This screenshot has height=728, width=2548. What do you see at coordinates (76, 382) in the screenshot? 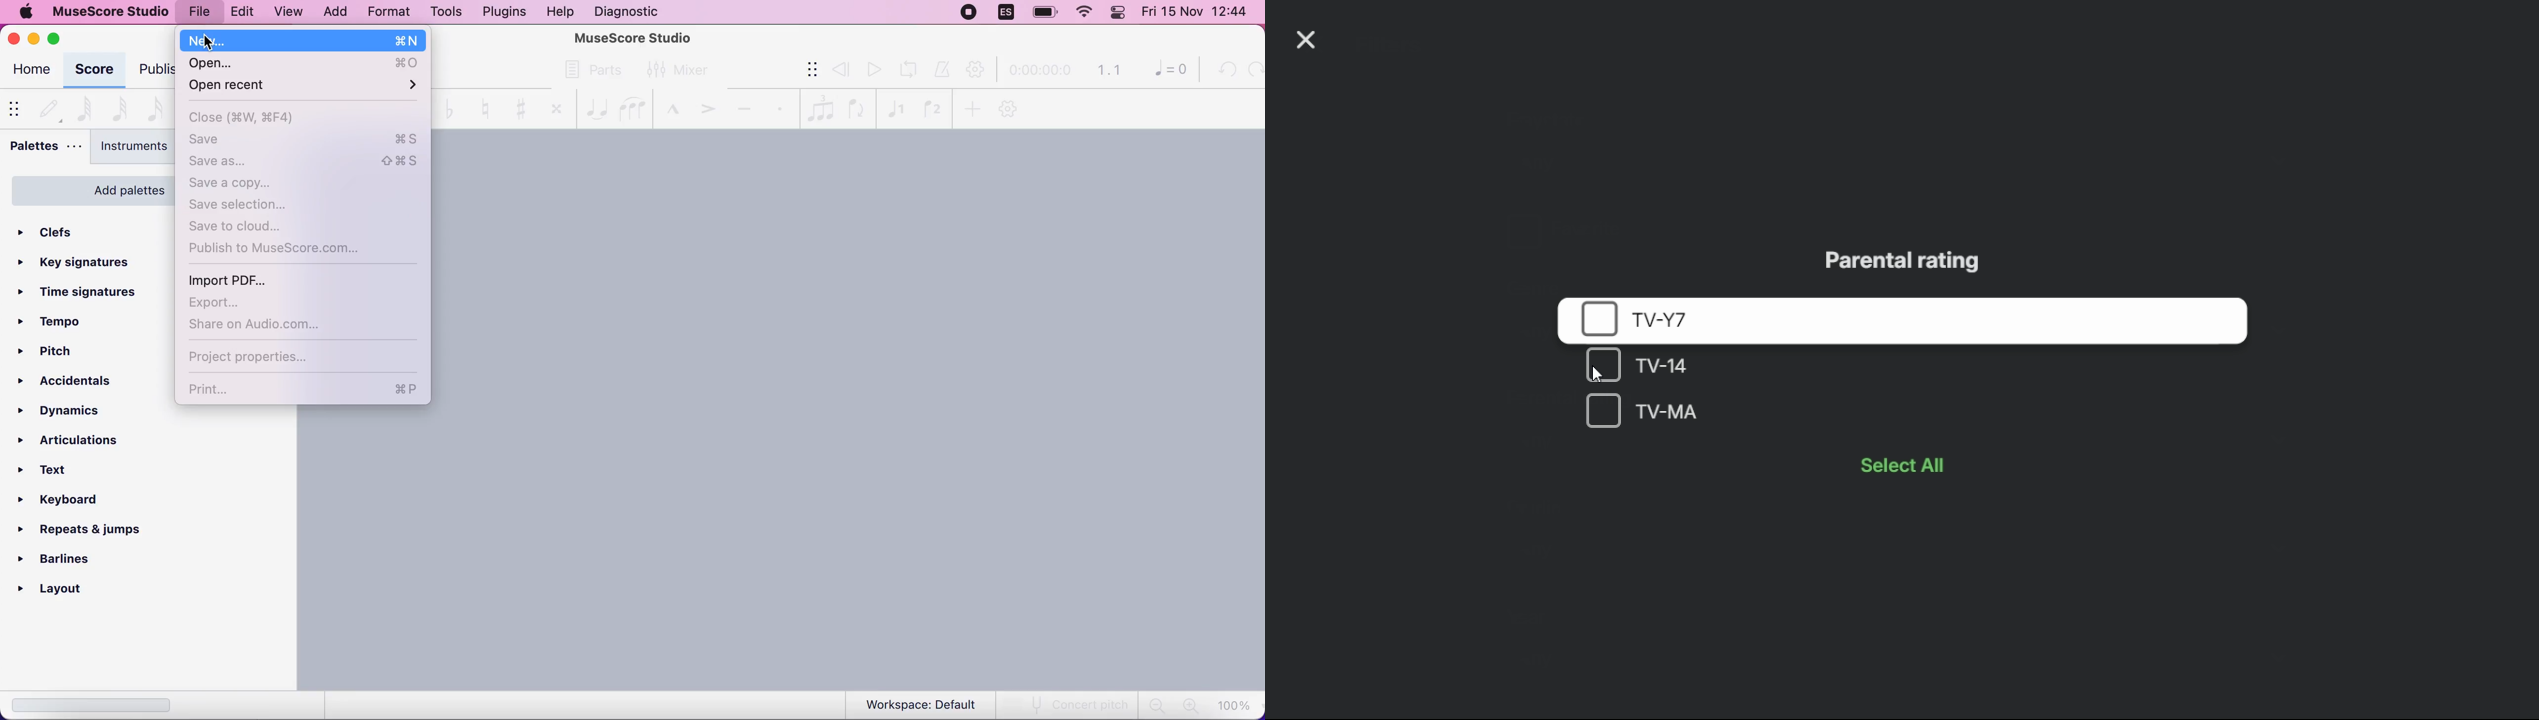
I see `accidentals` at bounding box center [76, 382].